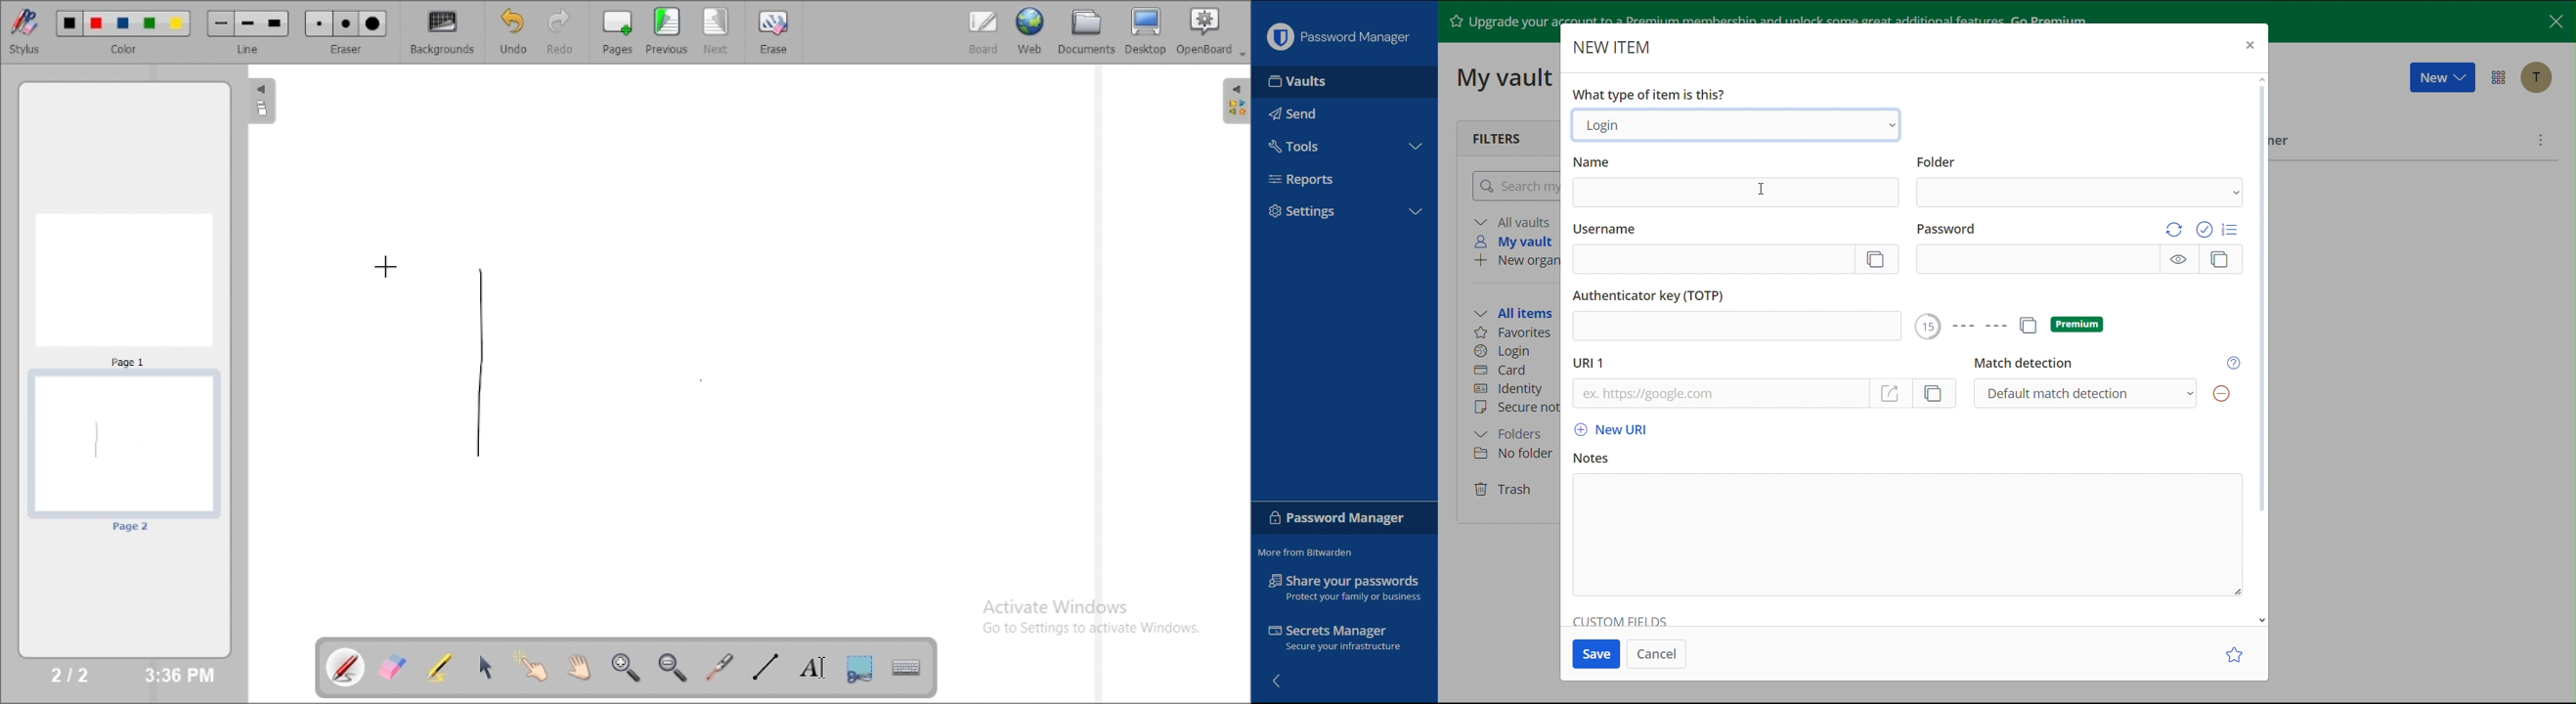  I want to click on zoom in, so click(625, 668).